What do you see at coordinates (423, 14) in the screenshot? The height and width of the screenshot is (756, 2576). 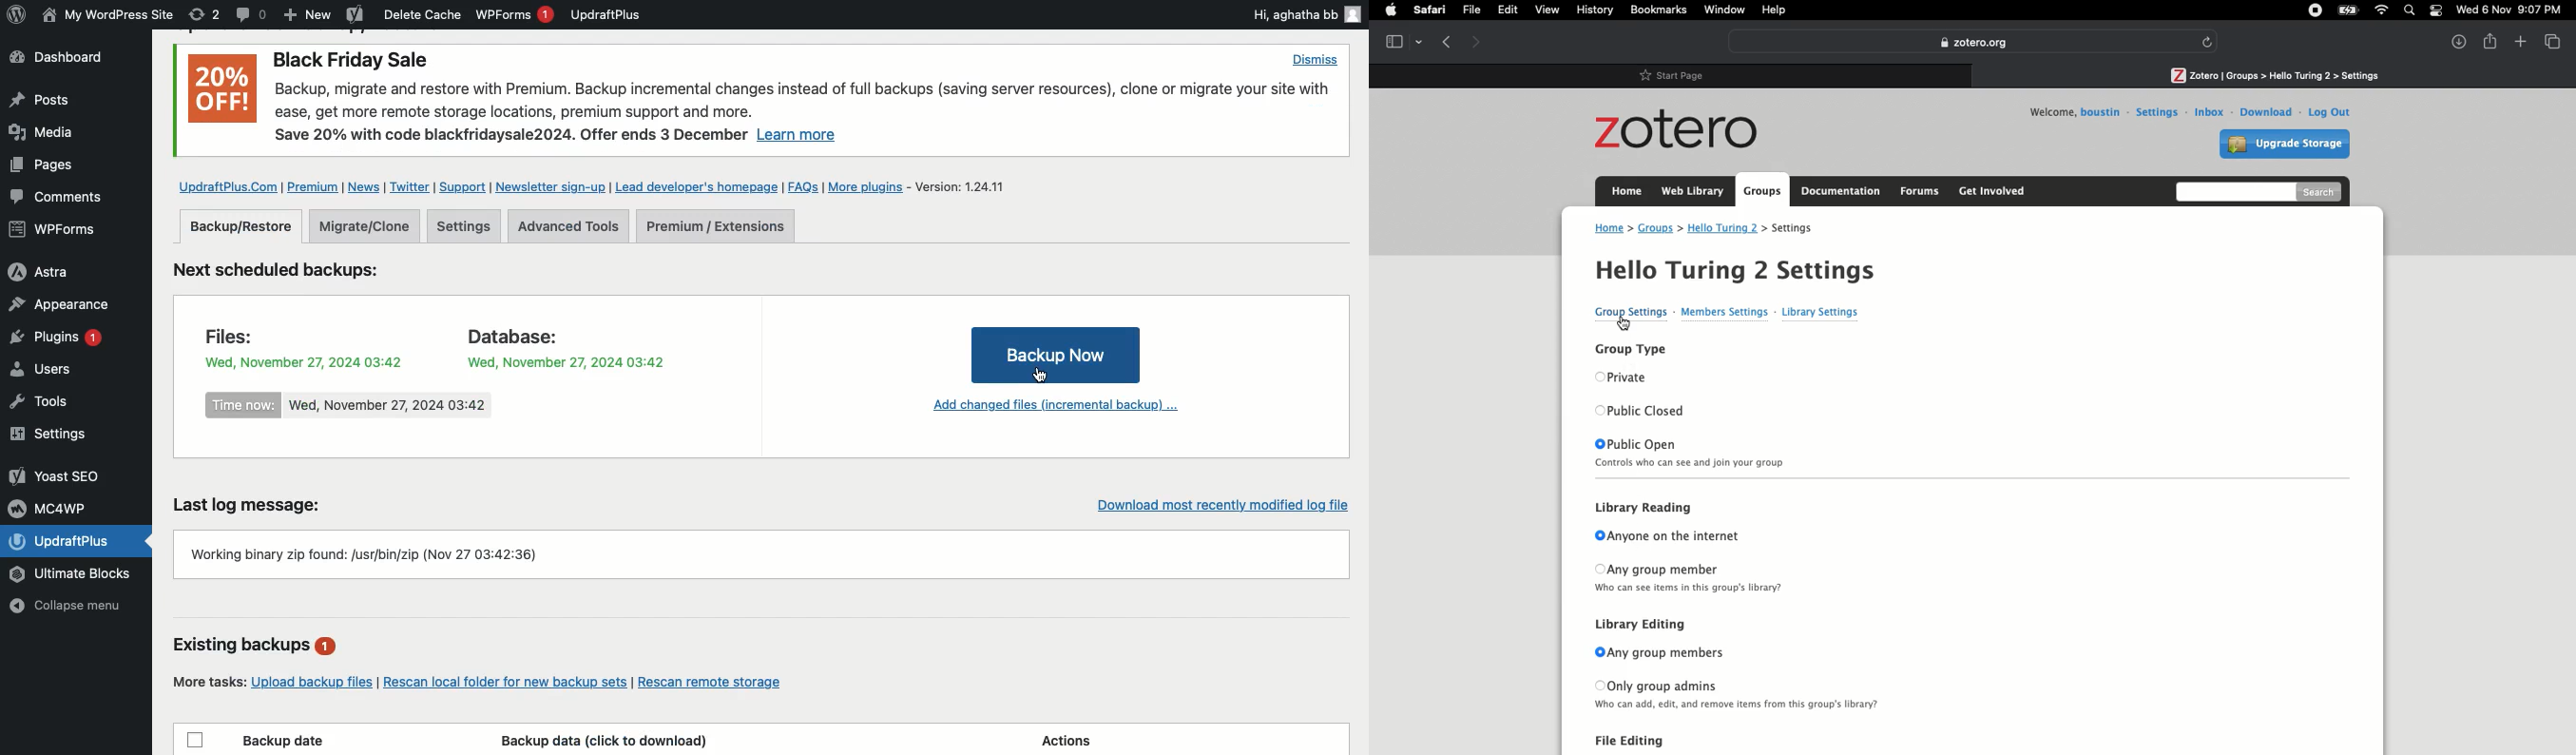 I see `Delete cache` at bounding box center [423, 14].